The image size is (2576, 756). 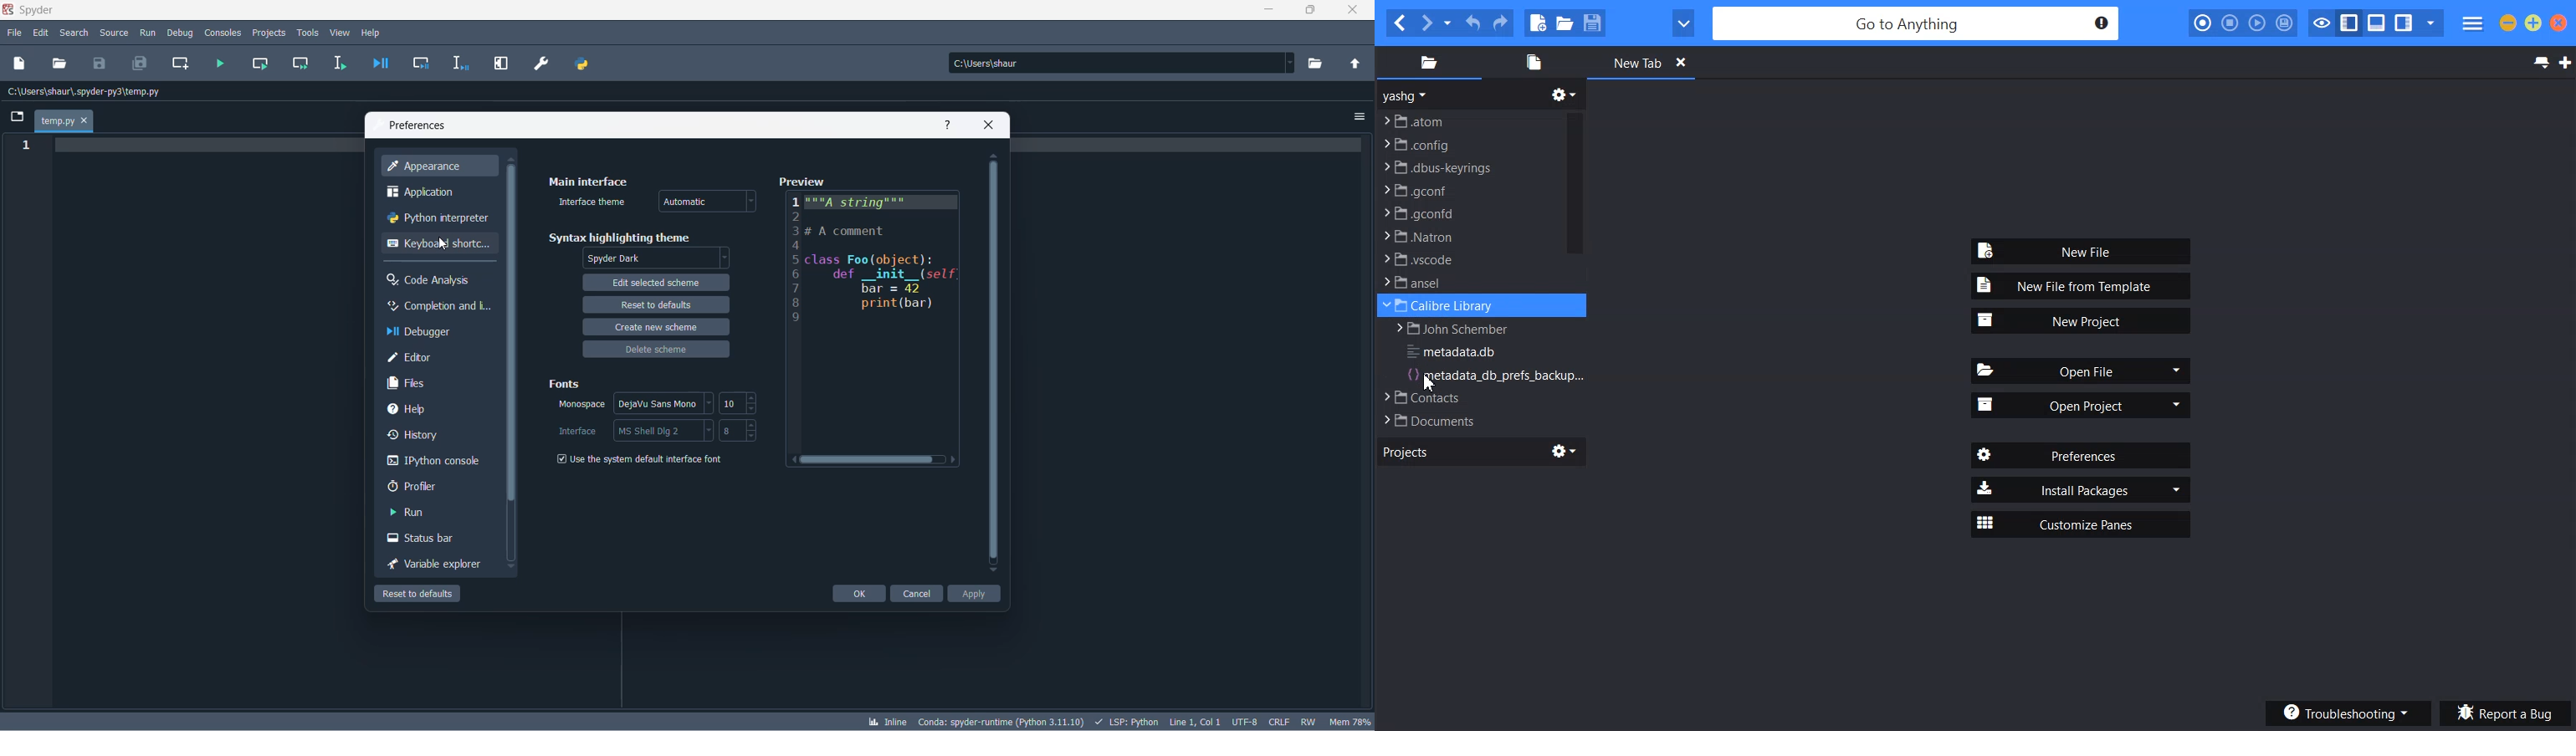 What do you see at coordinates (655, 306) in the screenshot?
I see `reset to default` at bounding box center [655, 306].